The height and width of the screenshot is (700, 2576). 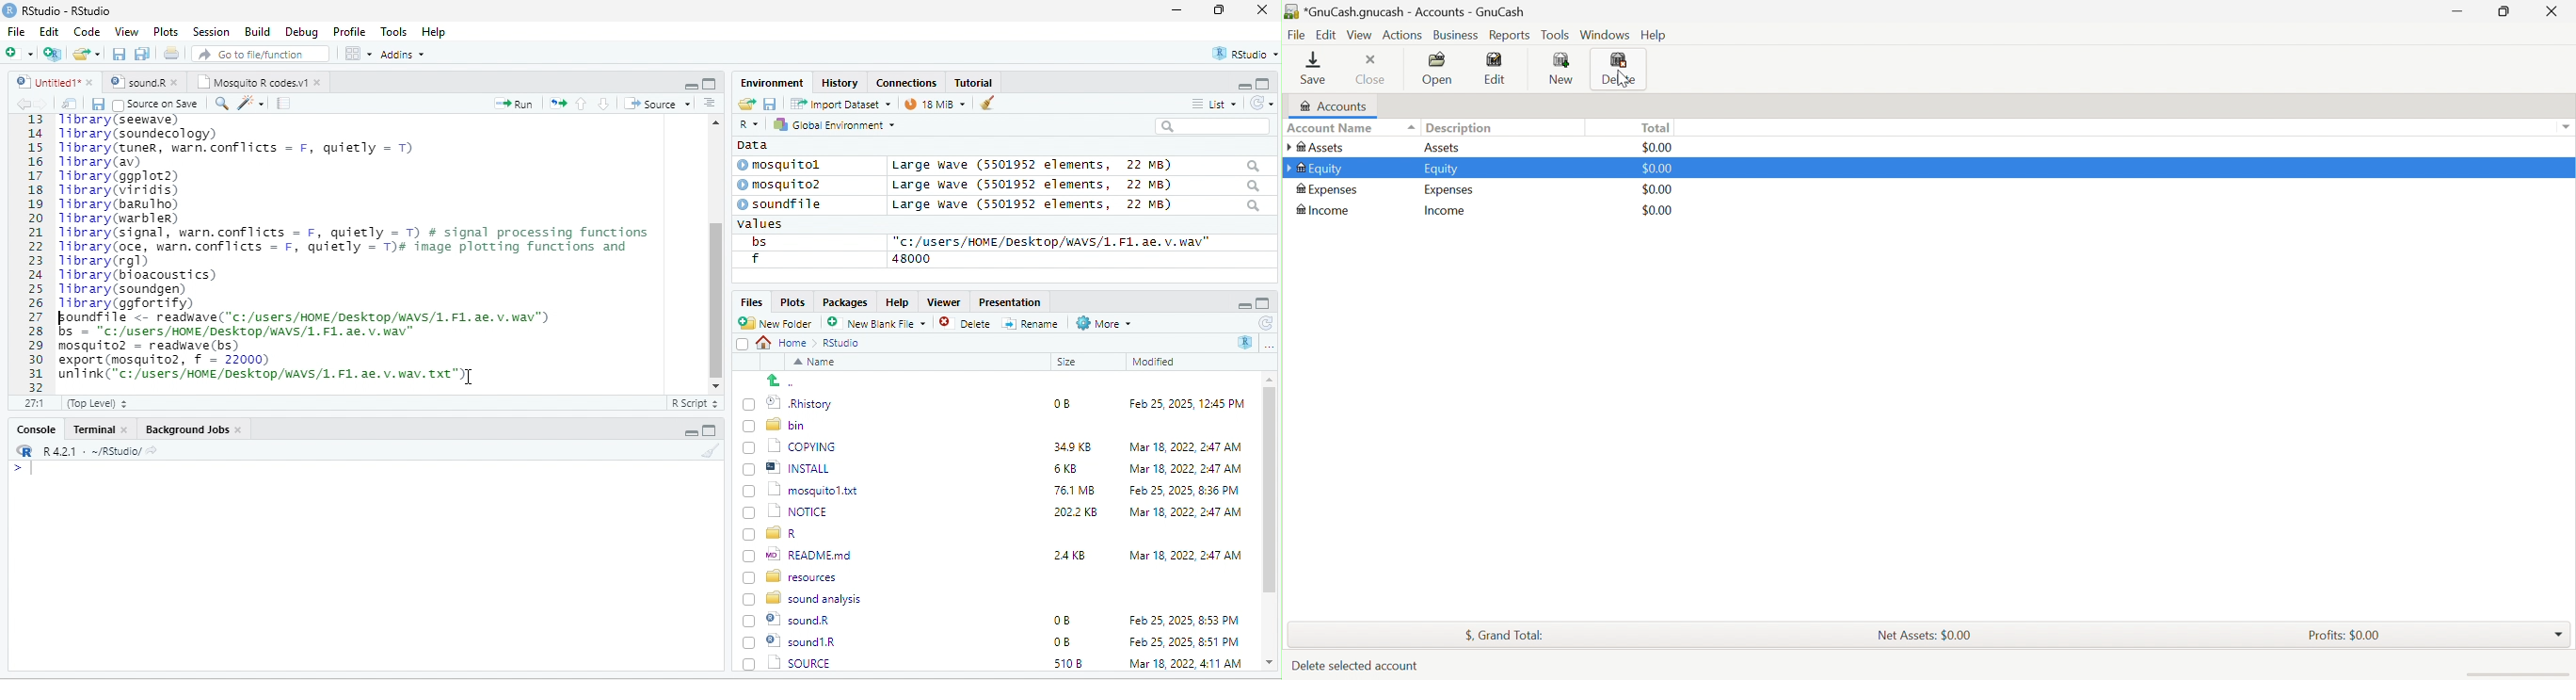 I want to click on Mosquito R codes.v1, so click(x=260, y=82).